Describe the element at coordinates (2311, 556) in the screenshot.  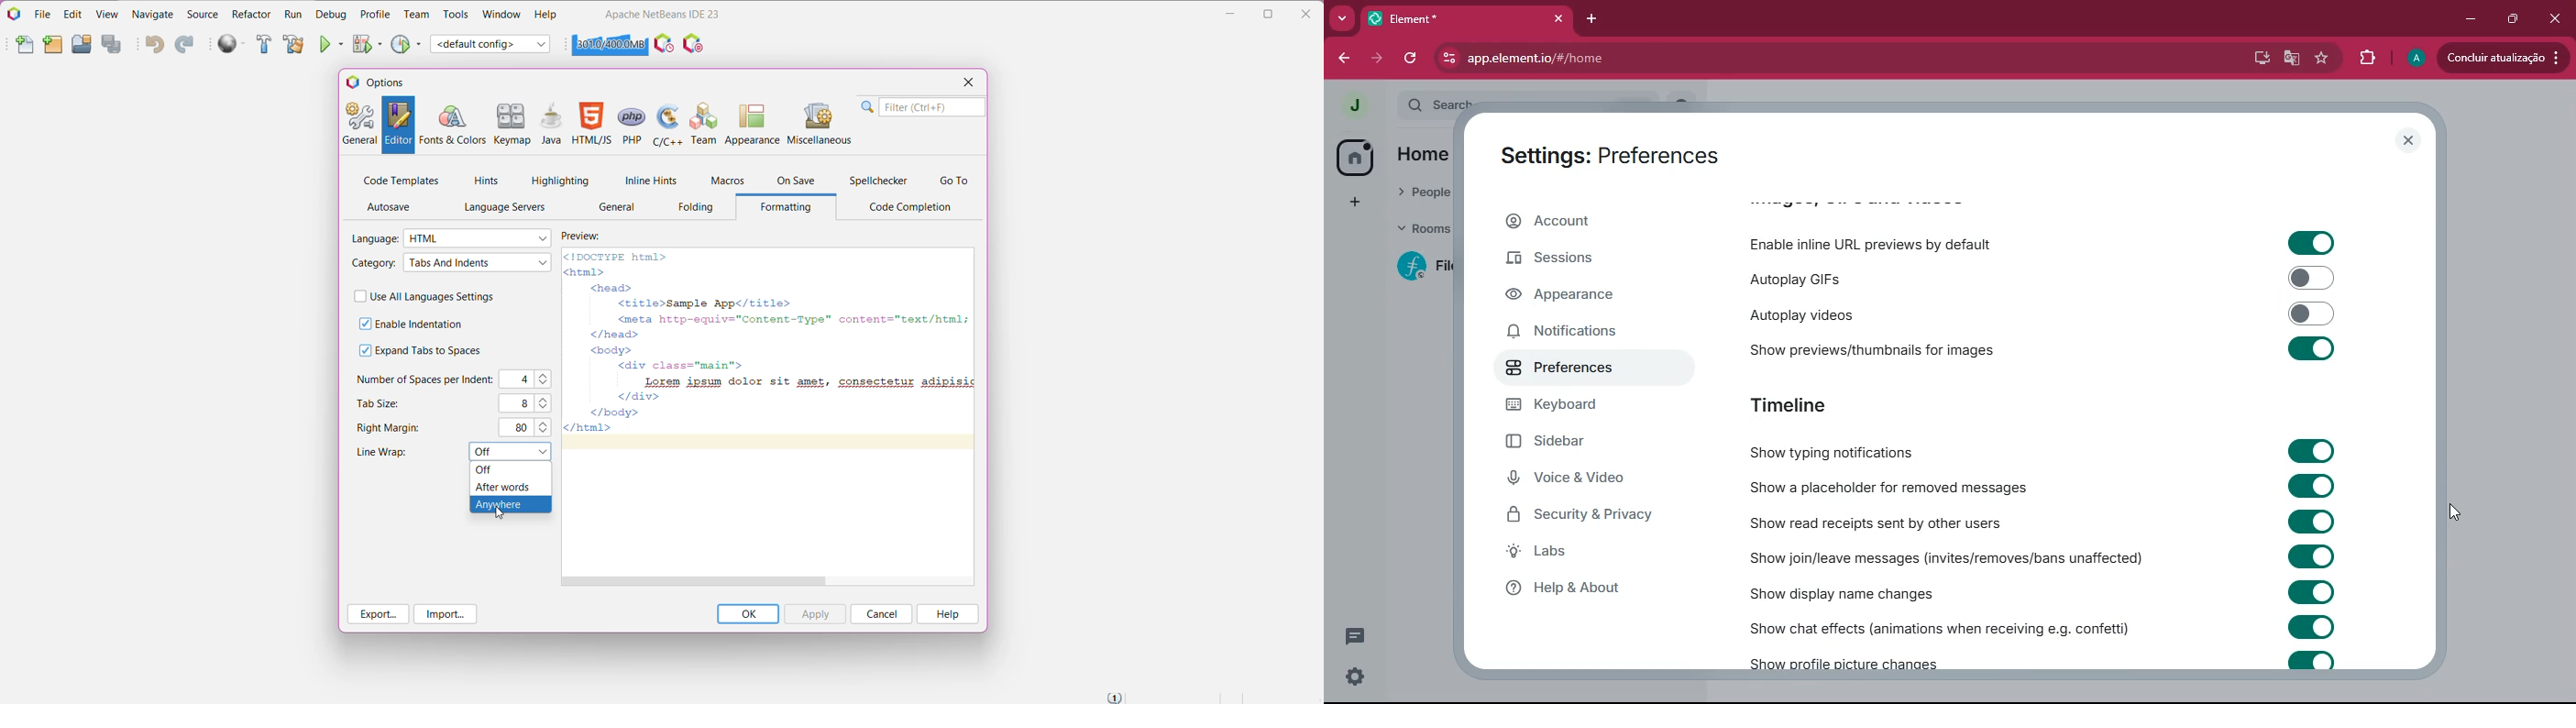
I see `toggle on/off` at that location.